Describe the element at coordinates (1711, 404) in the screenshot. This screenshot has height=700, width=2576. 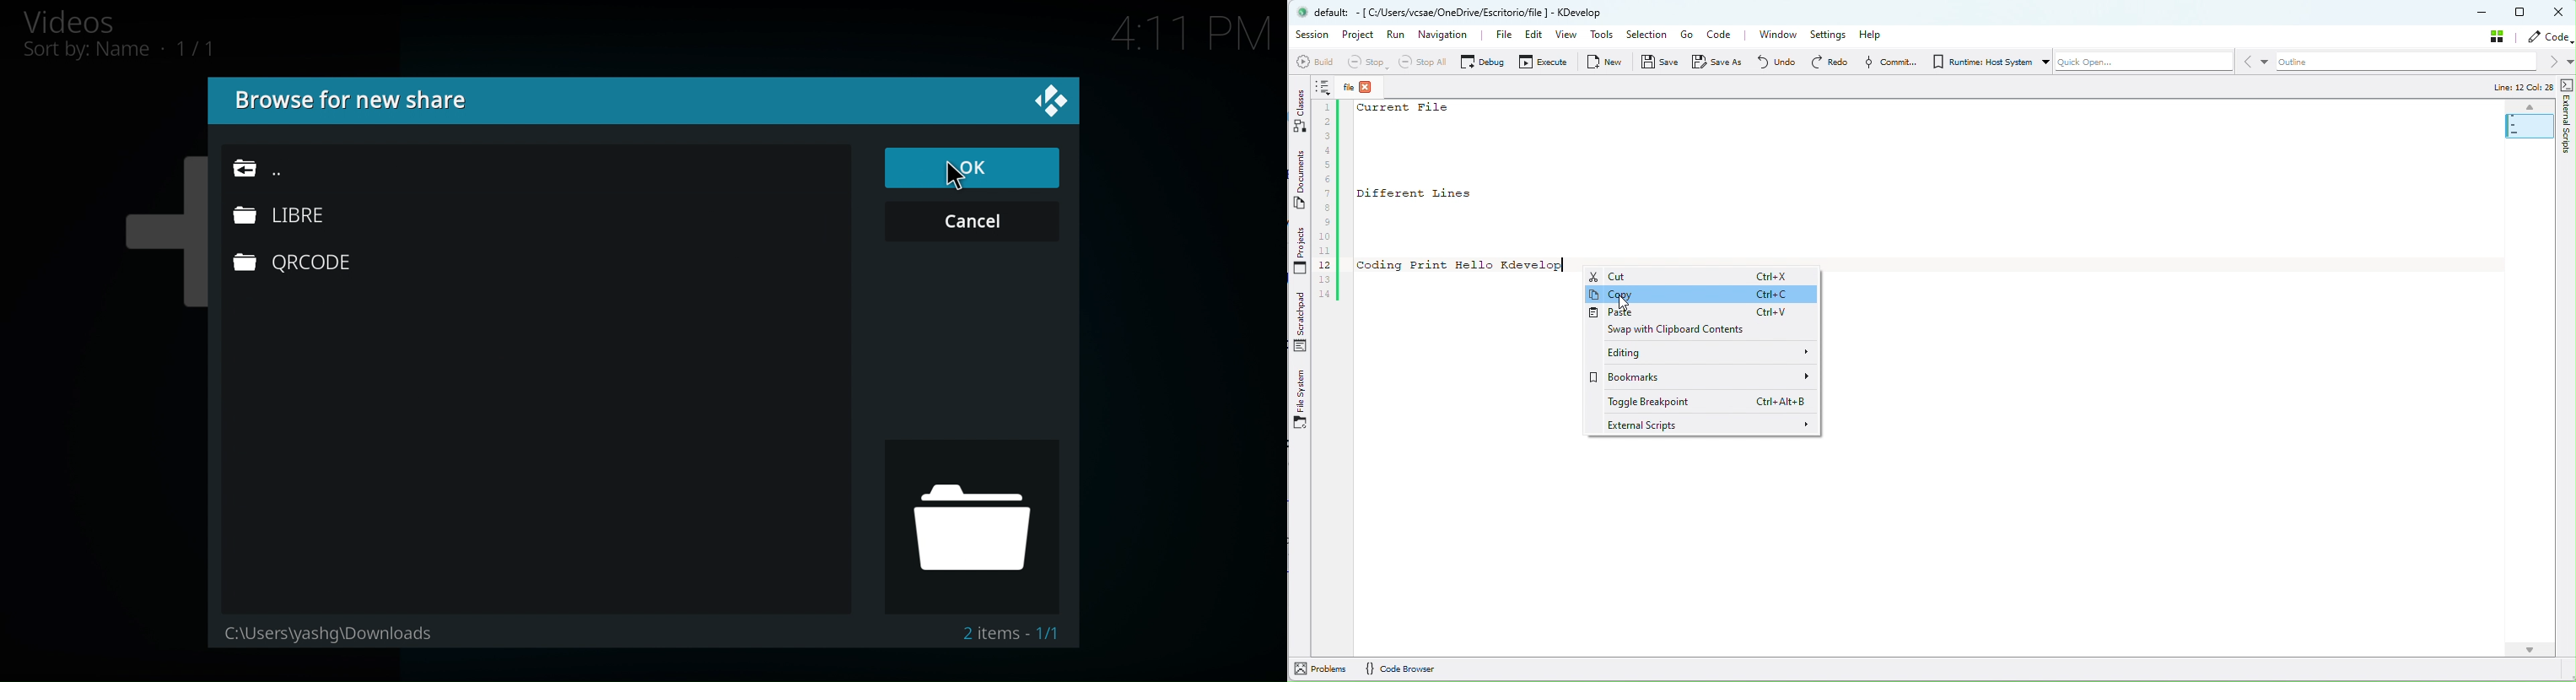
I see `Toggle Breakpoint Ctrl+Alt+B` at that location.